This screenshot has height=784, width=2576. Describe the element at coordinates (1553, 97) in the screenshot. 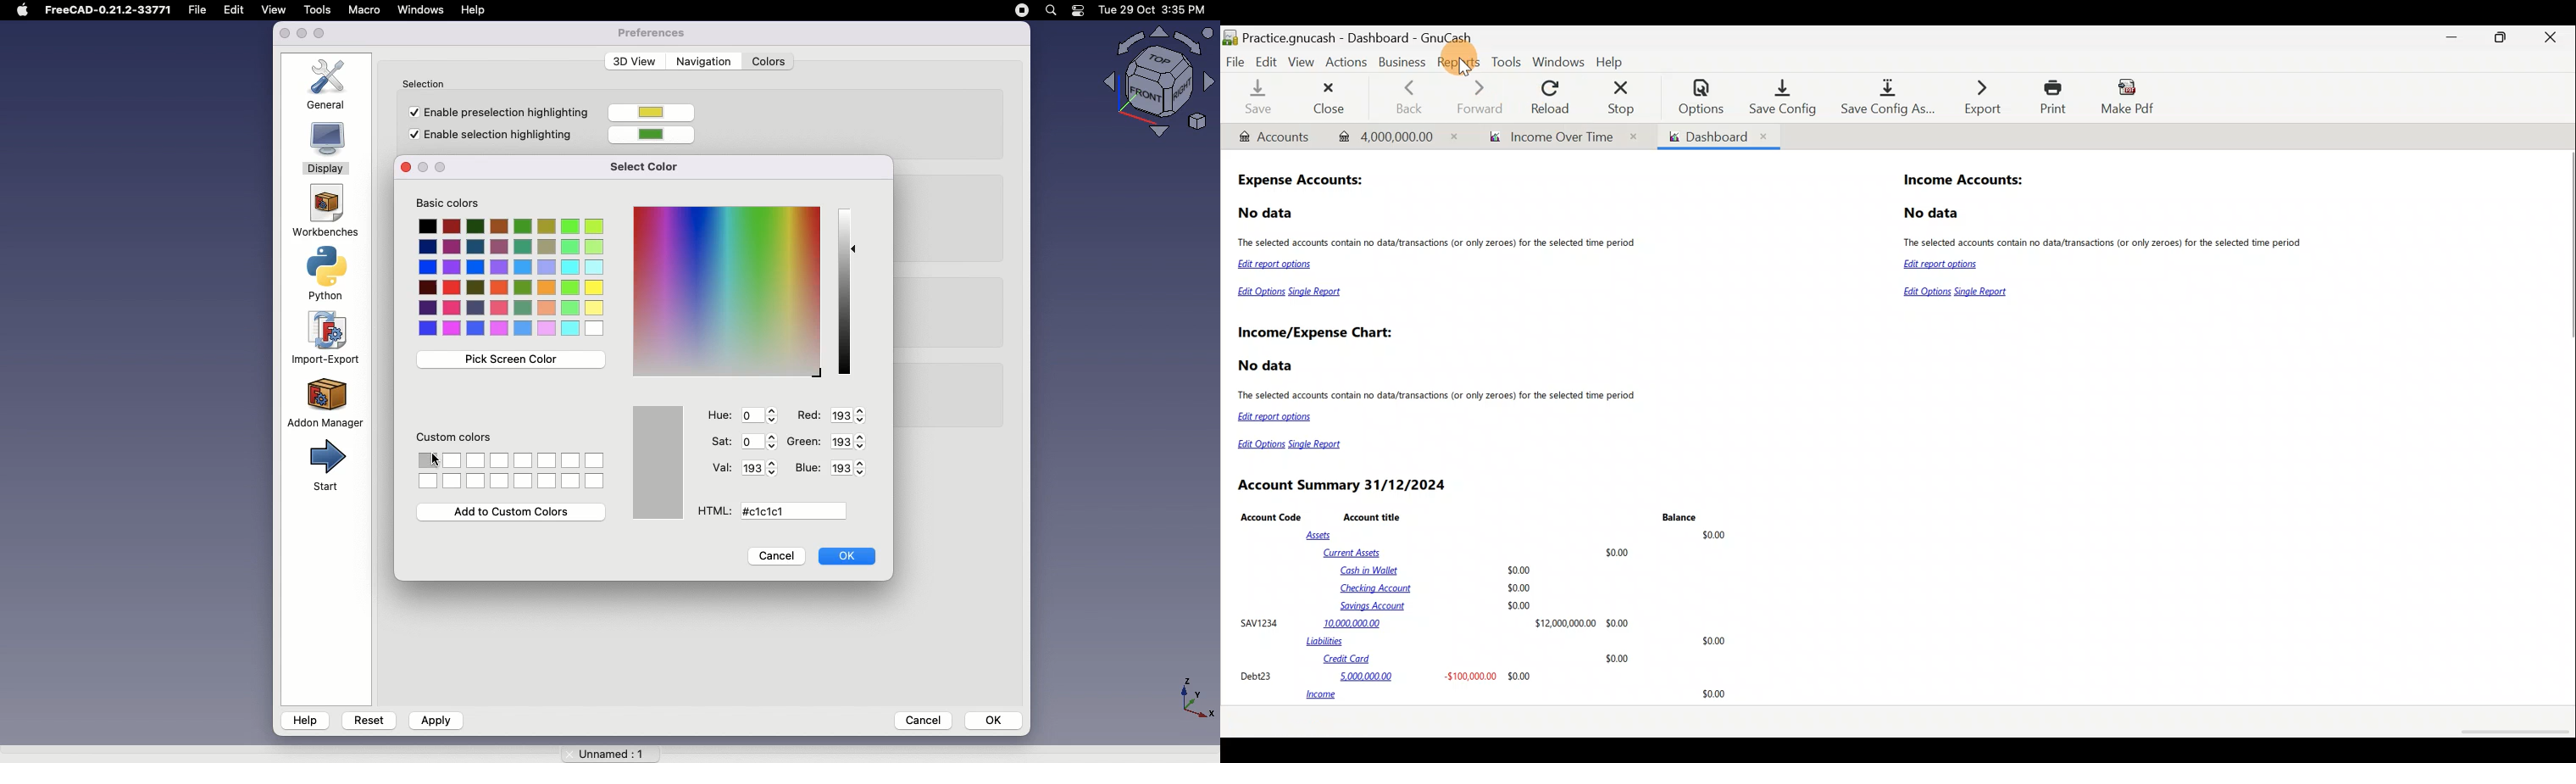

I see `Reload` at that location.